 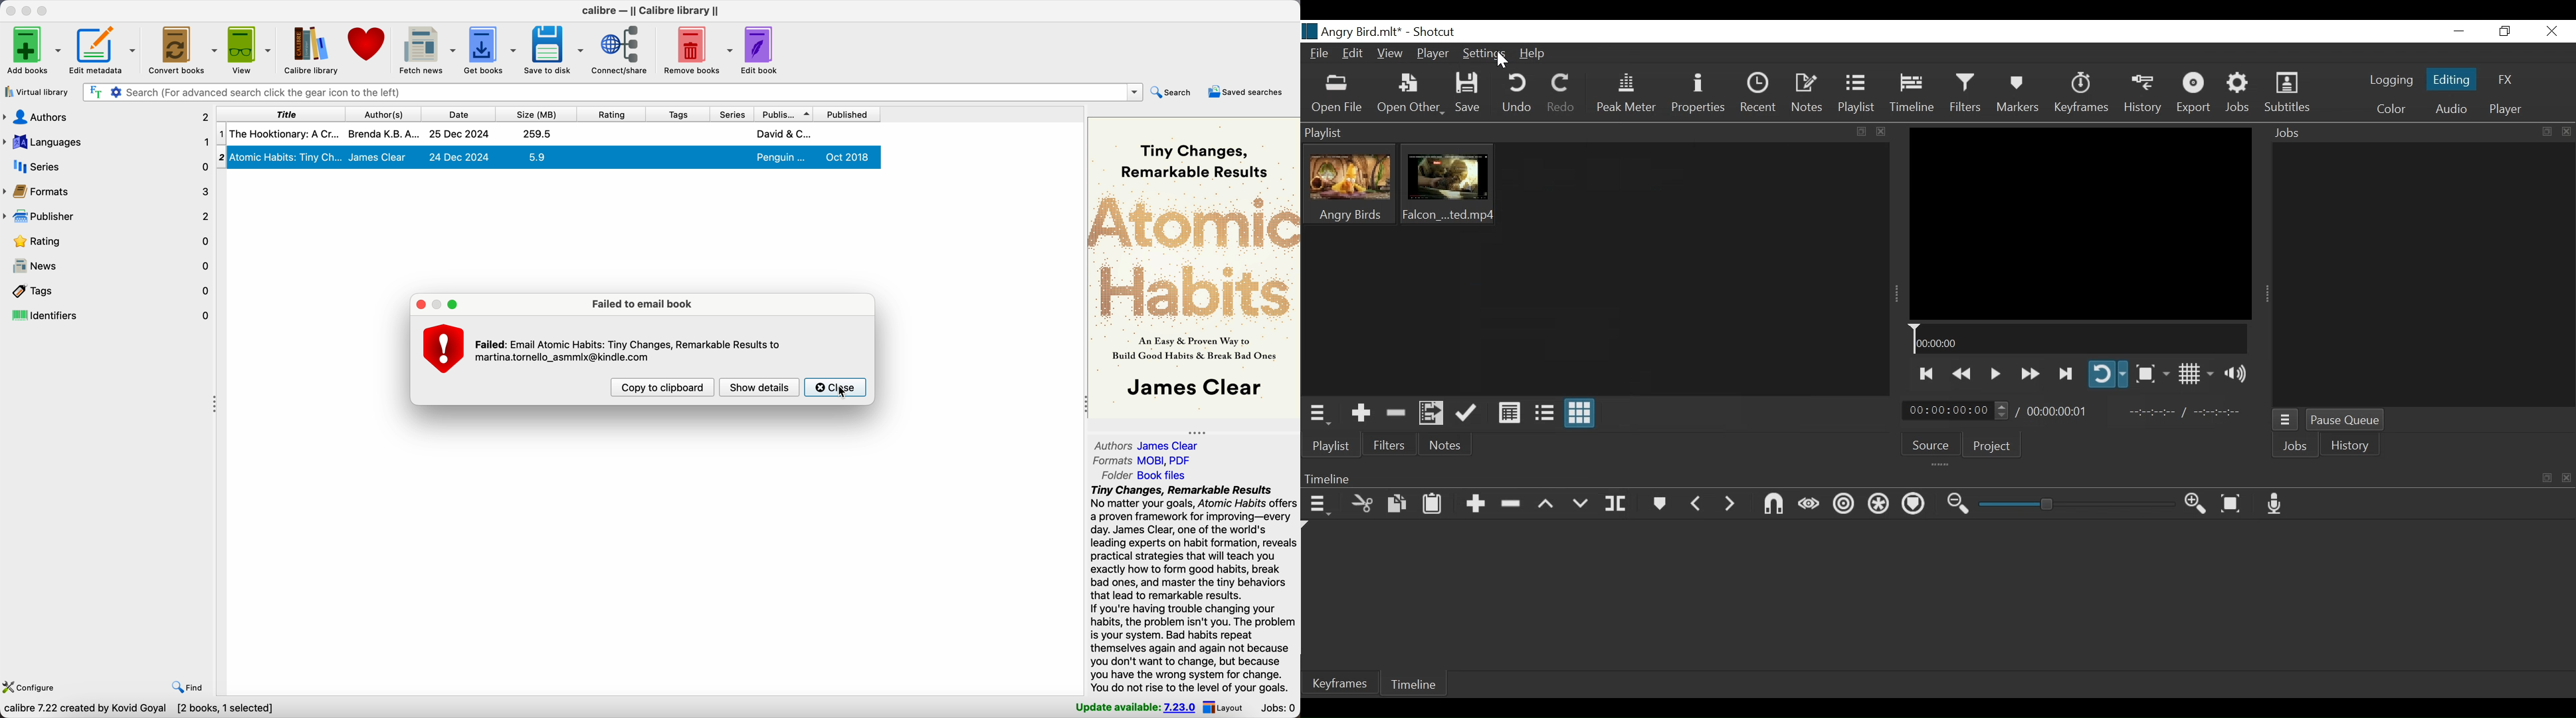 What do you see at coordinates (2076, 504) in the screenshot?
I see `Zoom Slider` at bounding box center [2076, 504].